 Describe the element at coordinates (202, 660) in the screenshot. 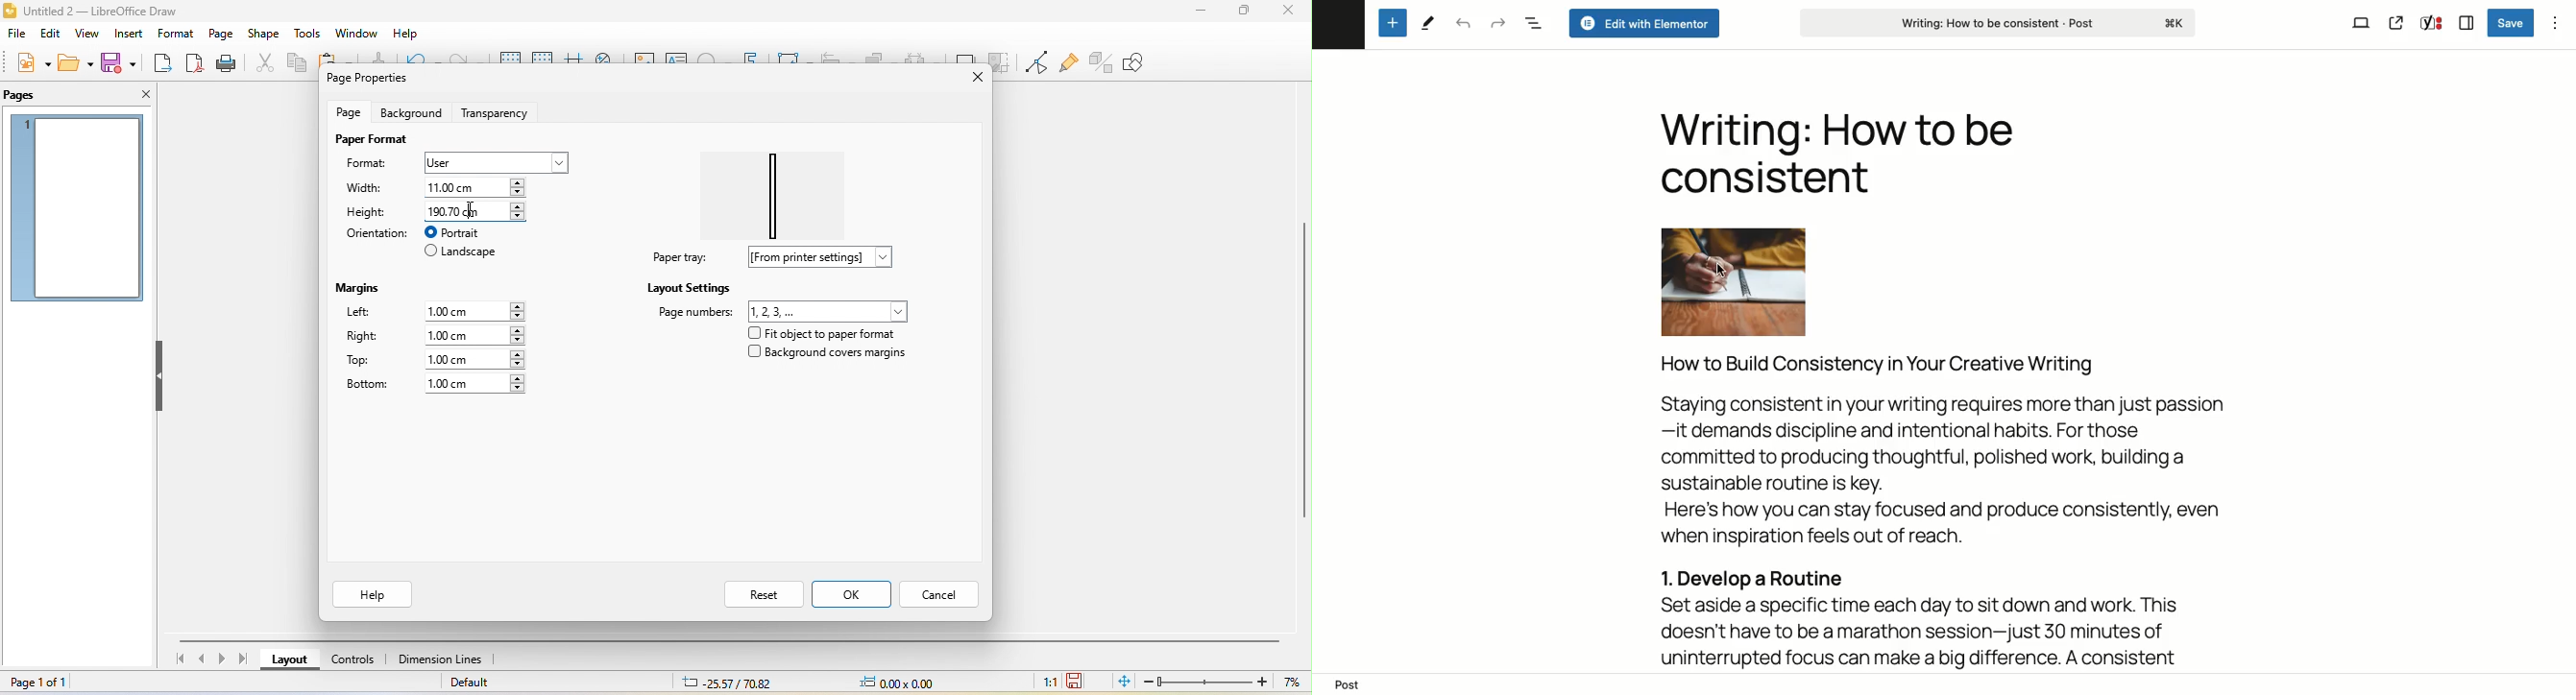

I see `previous page` at that location.